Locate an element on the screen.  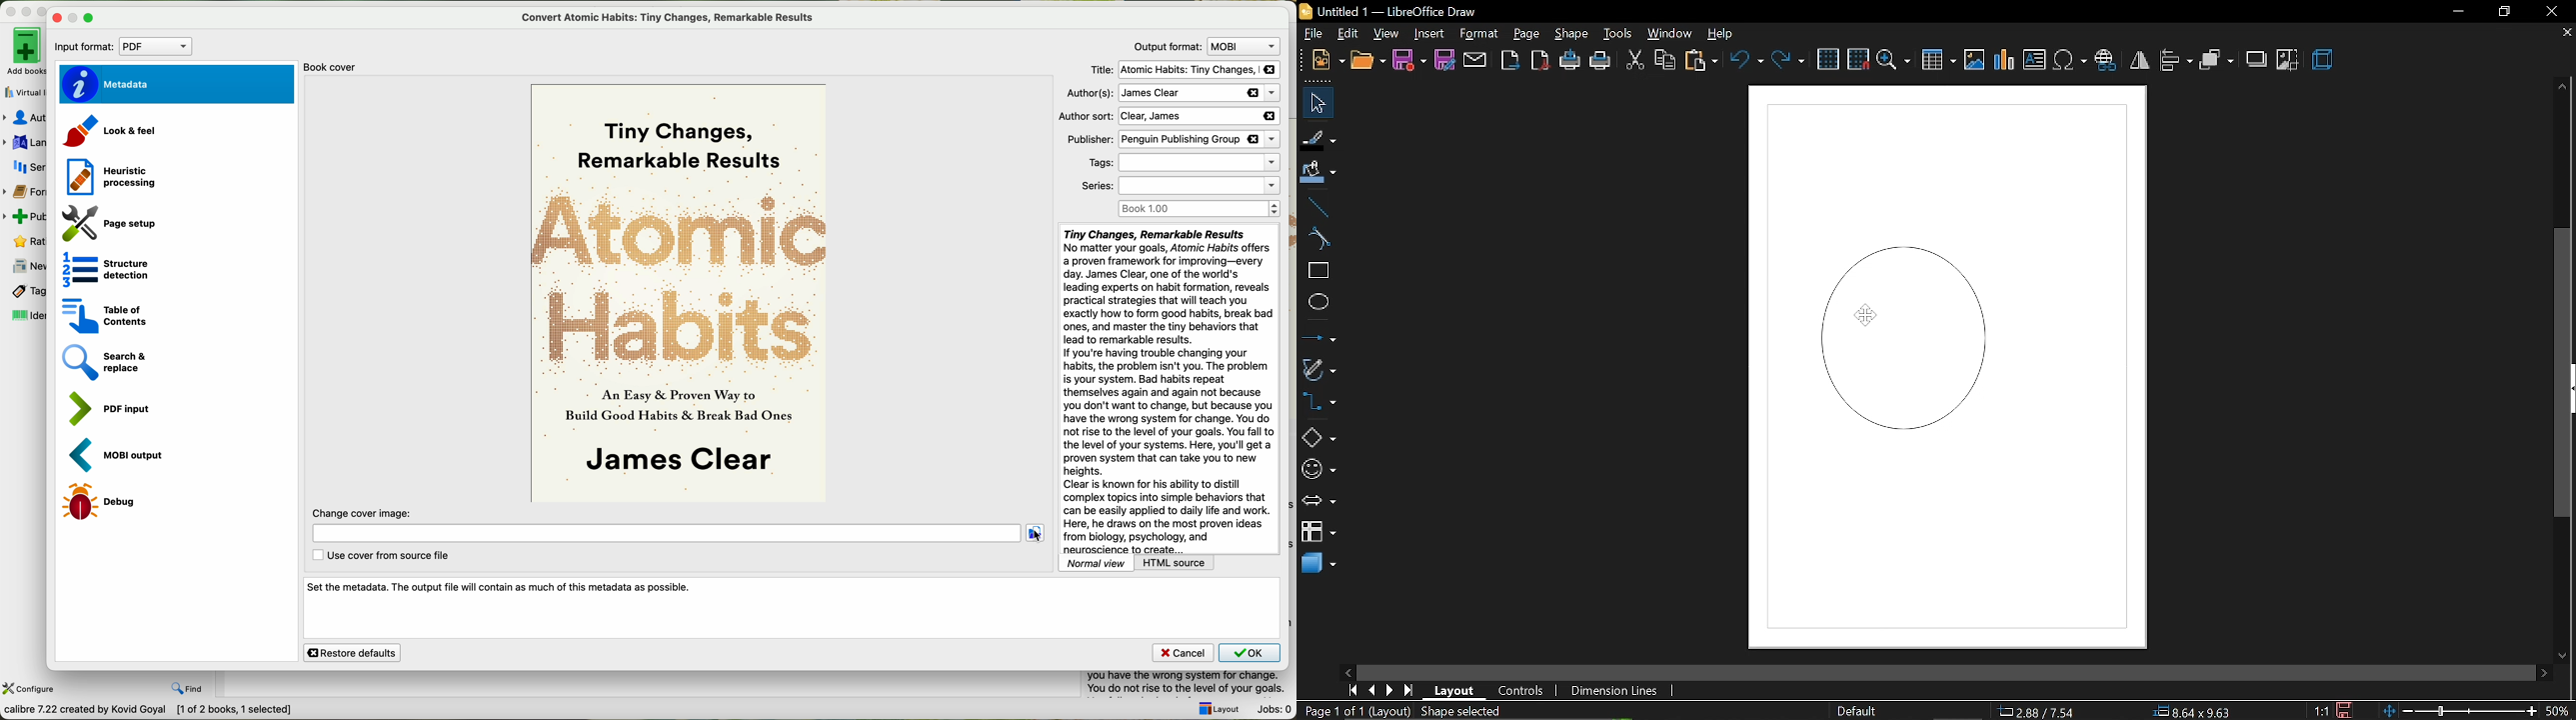
set the metadata is located at coordinates (793, 608).